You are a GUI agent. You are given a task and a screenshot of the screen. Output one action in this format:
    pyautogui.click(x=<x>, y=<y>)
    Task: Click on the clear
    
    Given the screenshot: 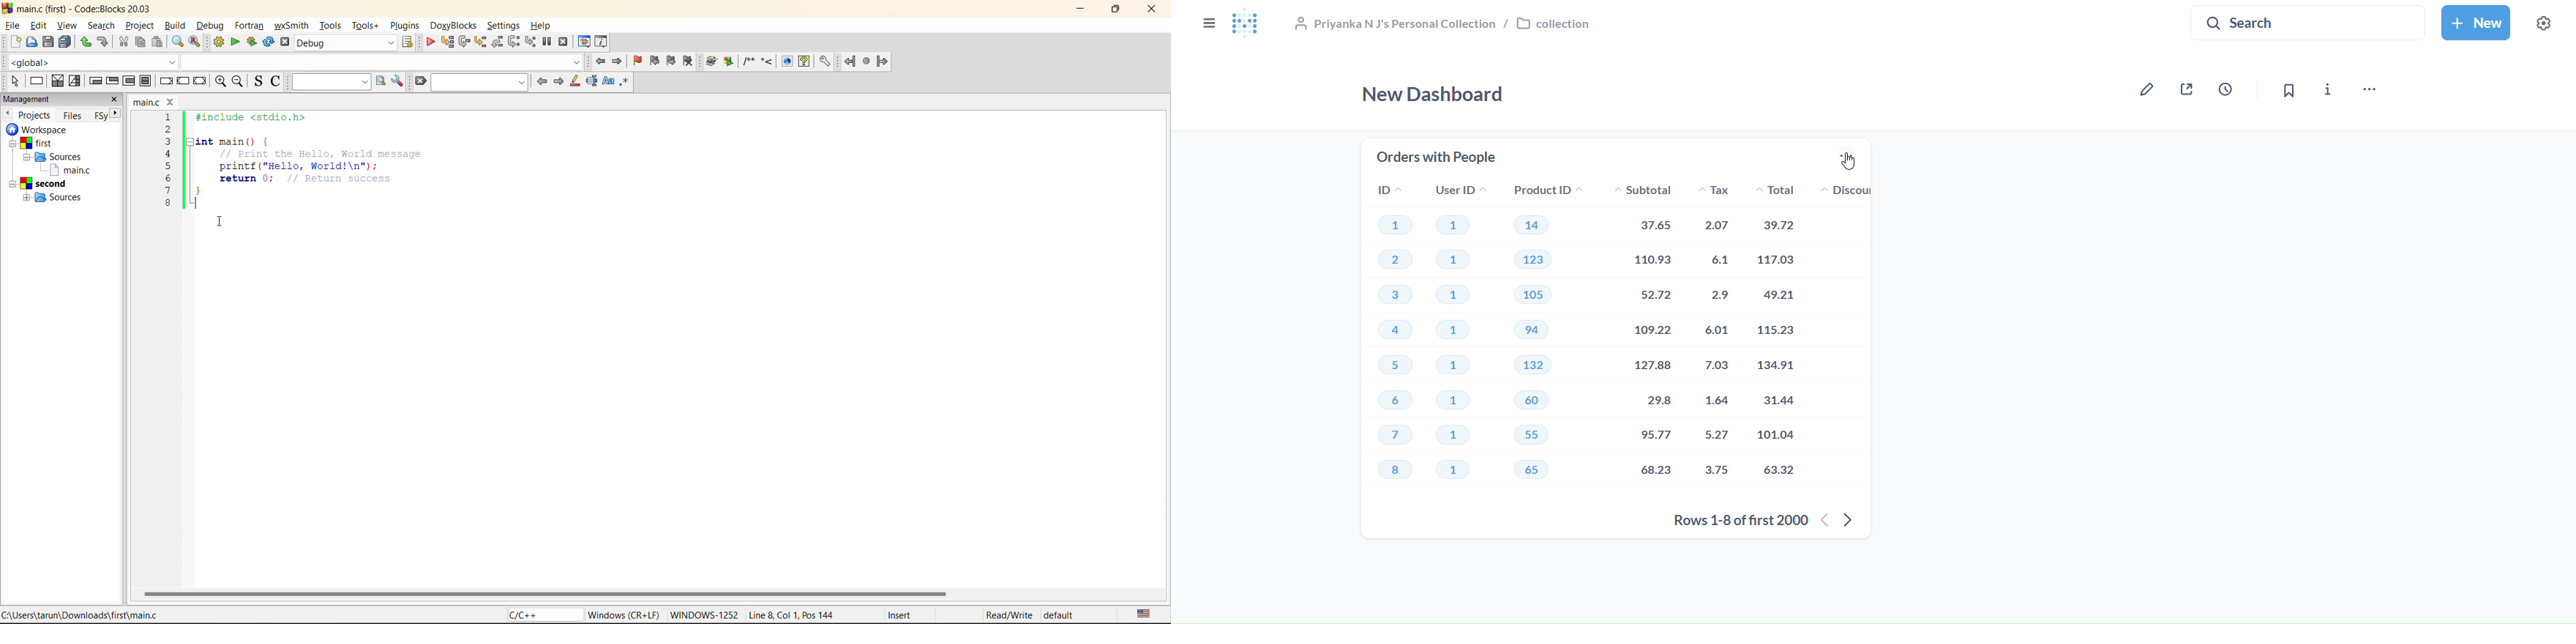 What is the action you would take?
    pyautogui.click(x=419, y=81)
    